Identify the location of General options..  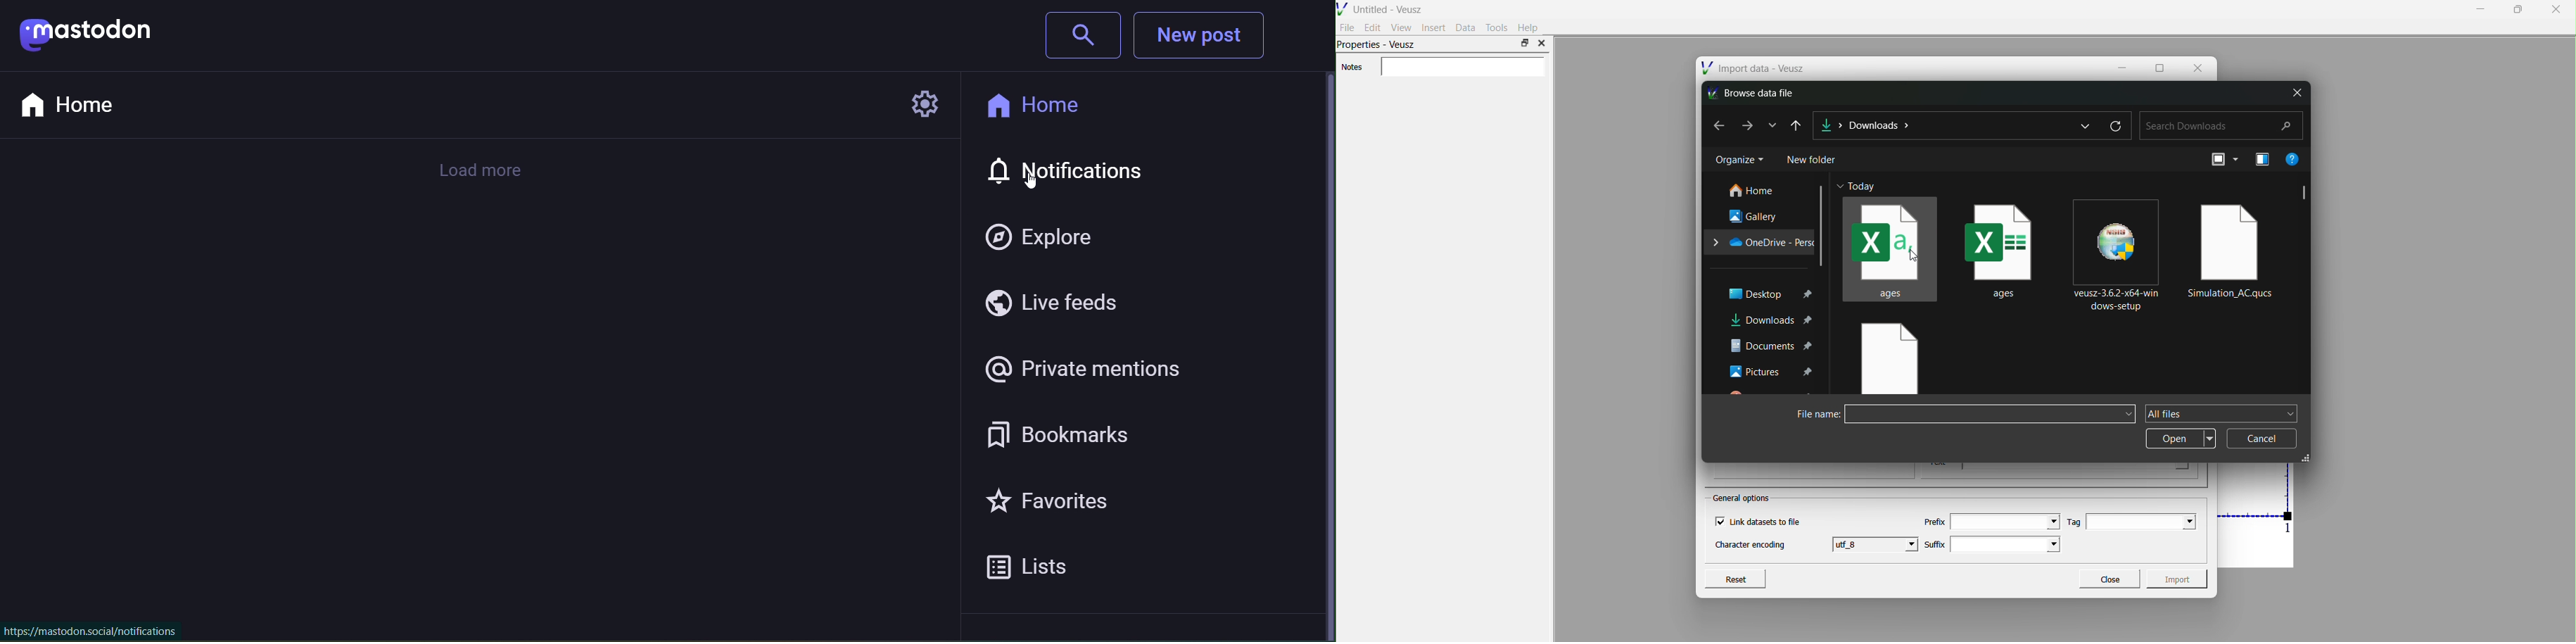
(1743, 498).